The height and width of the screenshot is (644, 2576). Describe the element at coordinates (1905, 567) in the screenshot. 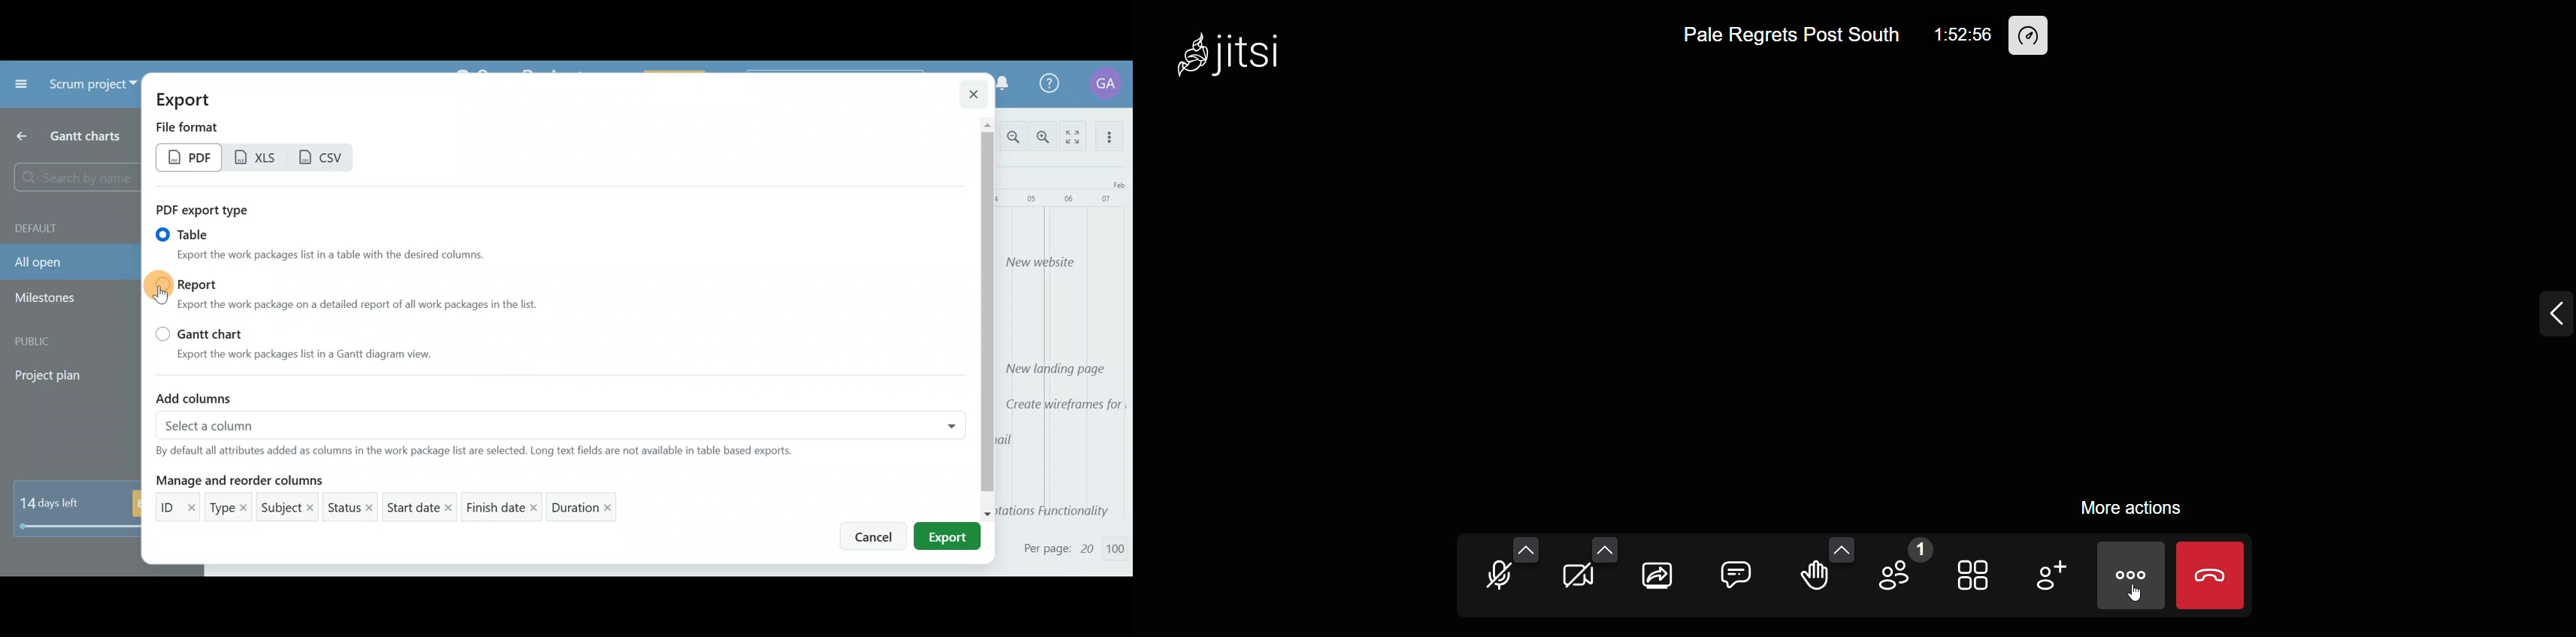

I see `participants` at that location.